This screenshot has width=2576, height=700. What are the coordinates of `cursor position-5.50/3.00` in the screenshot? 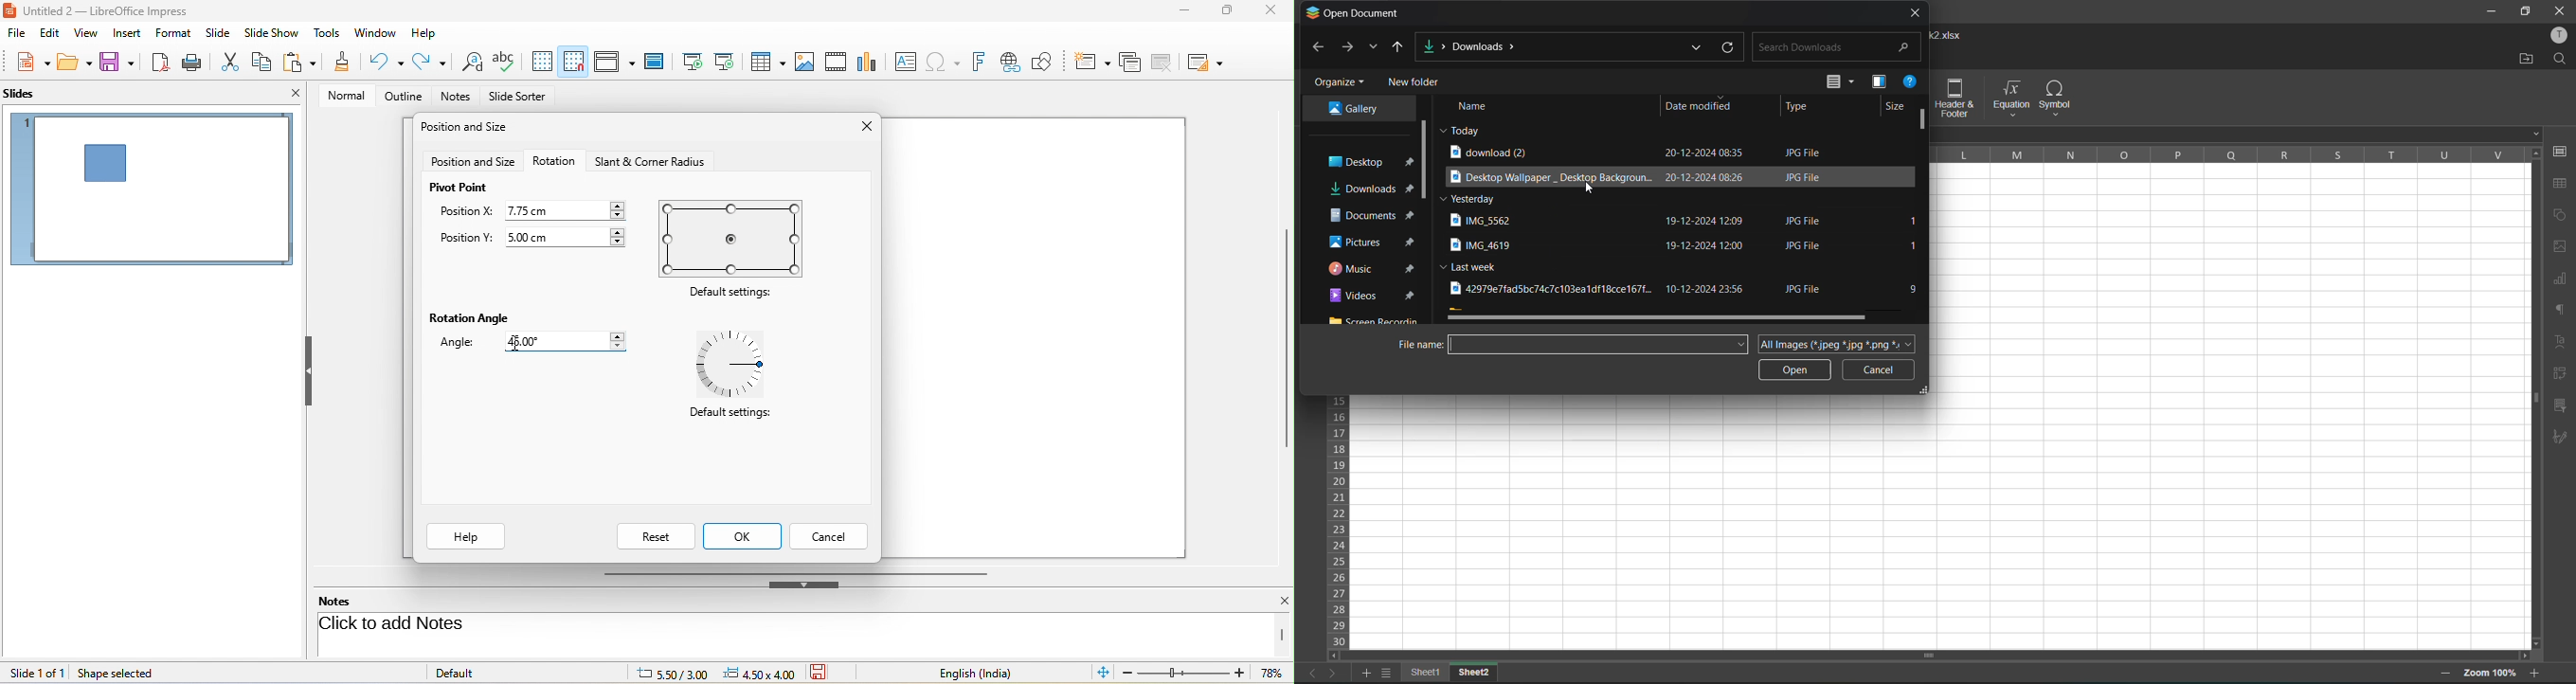 It's located at (661, 672).